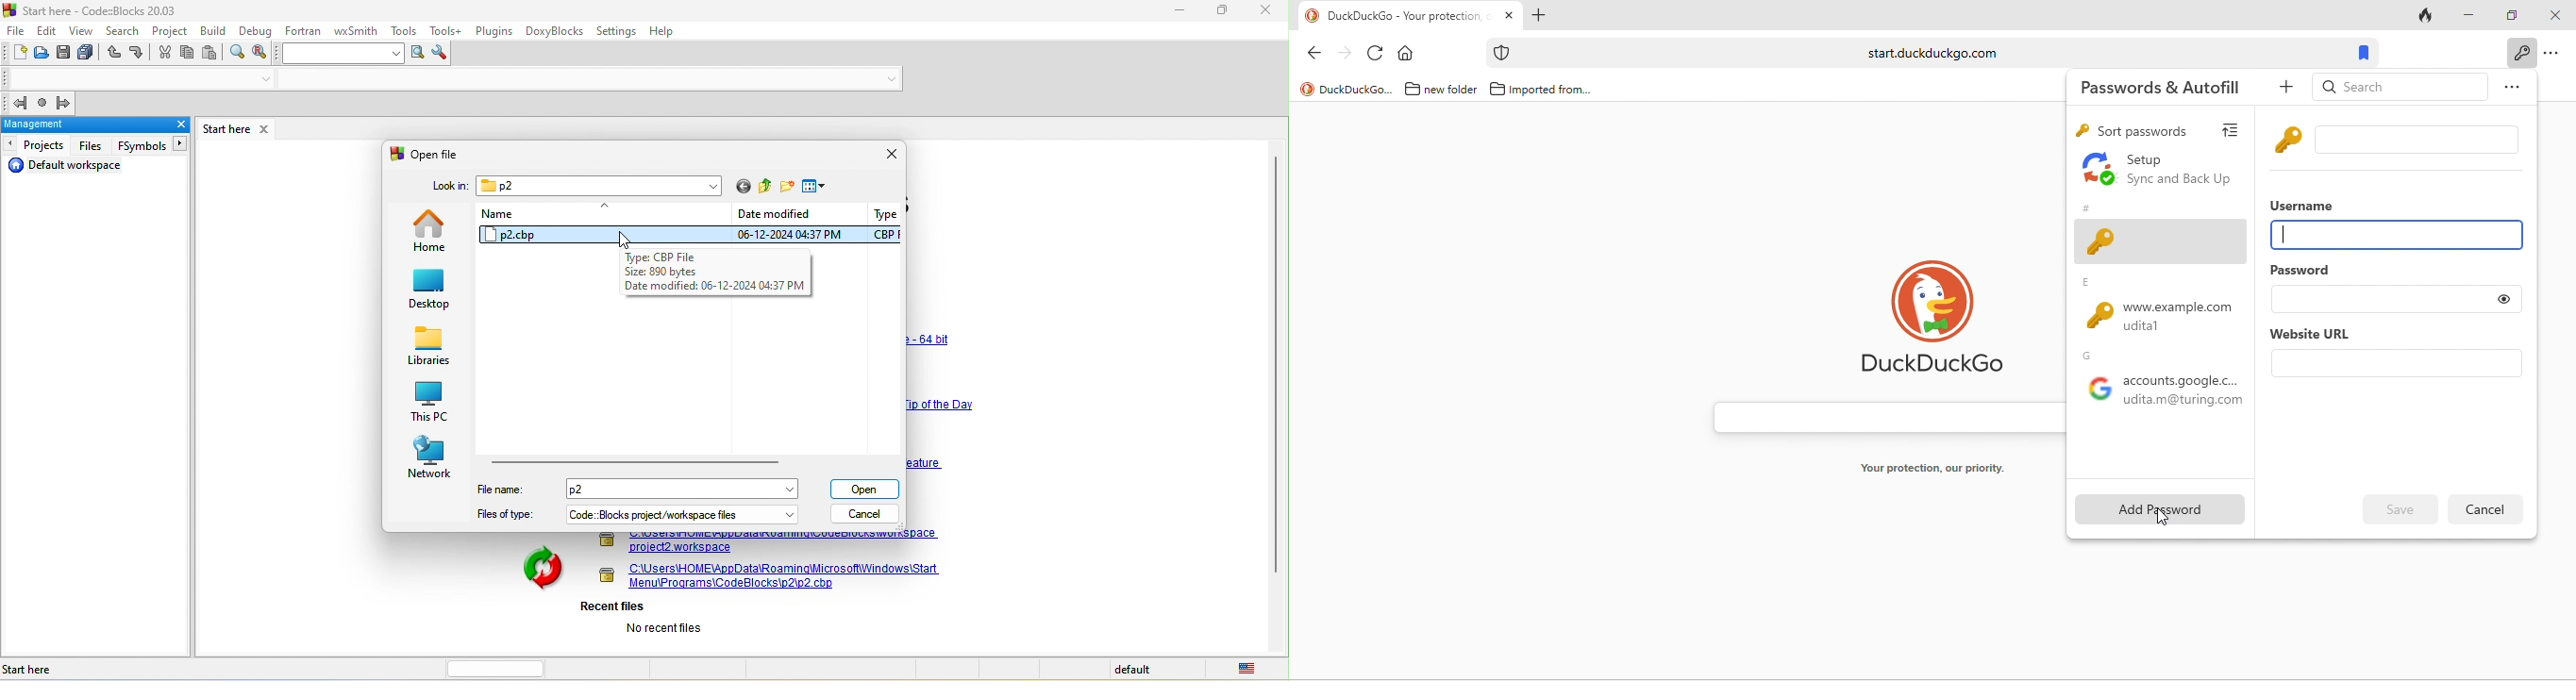  What do you see at coordinates (1263, 11) in the screenshot?
I see `close` at bounding box center [1263, 11].